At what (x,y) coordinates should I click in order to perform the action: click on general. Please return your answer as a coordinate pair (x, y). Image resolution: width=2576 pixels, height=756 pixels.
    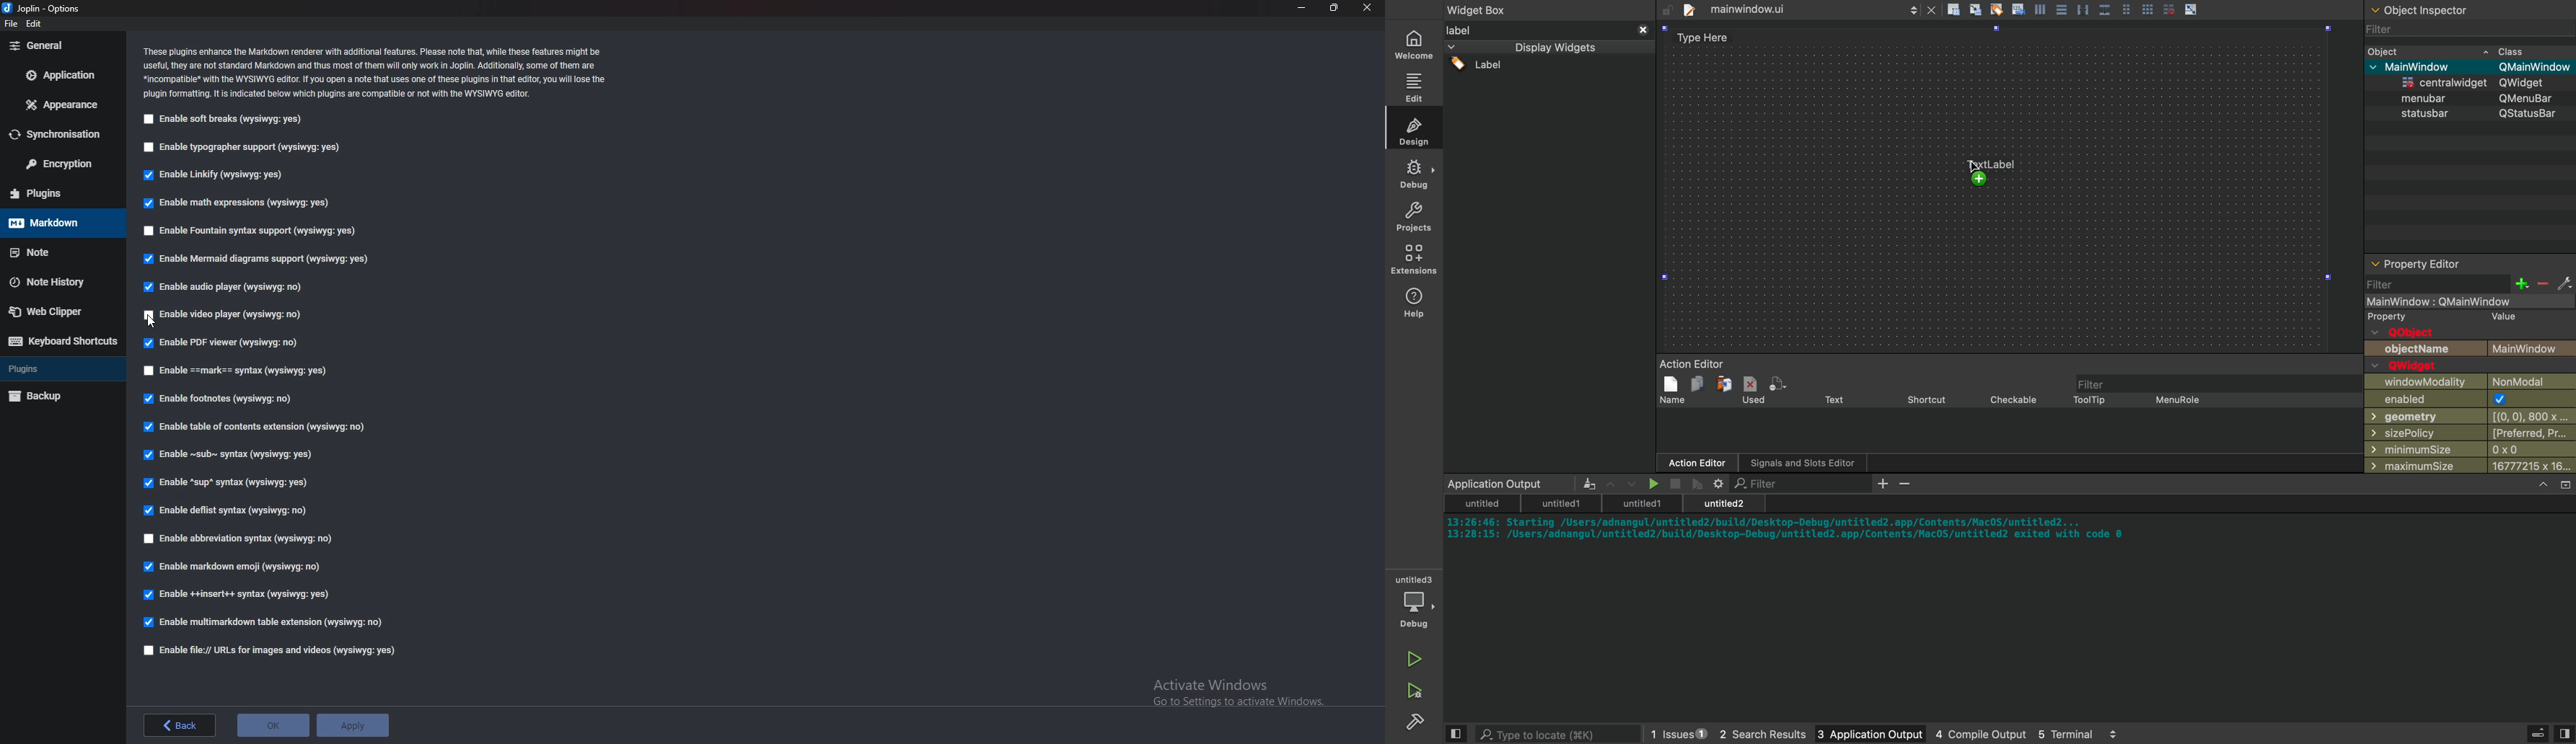
    Looking at the image, I should click on (58, 47).